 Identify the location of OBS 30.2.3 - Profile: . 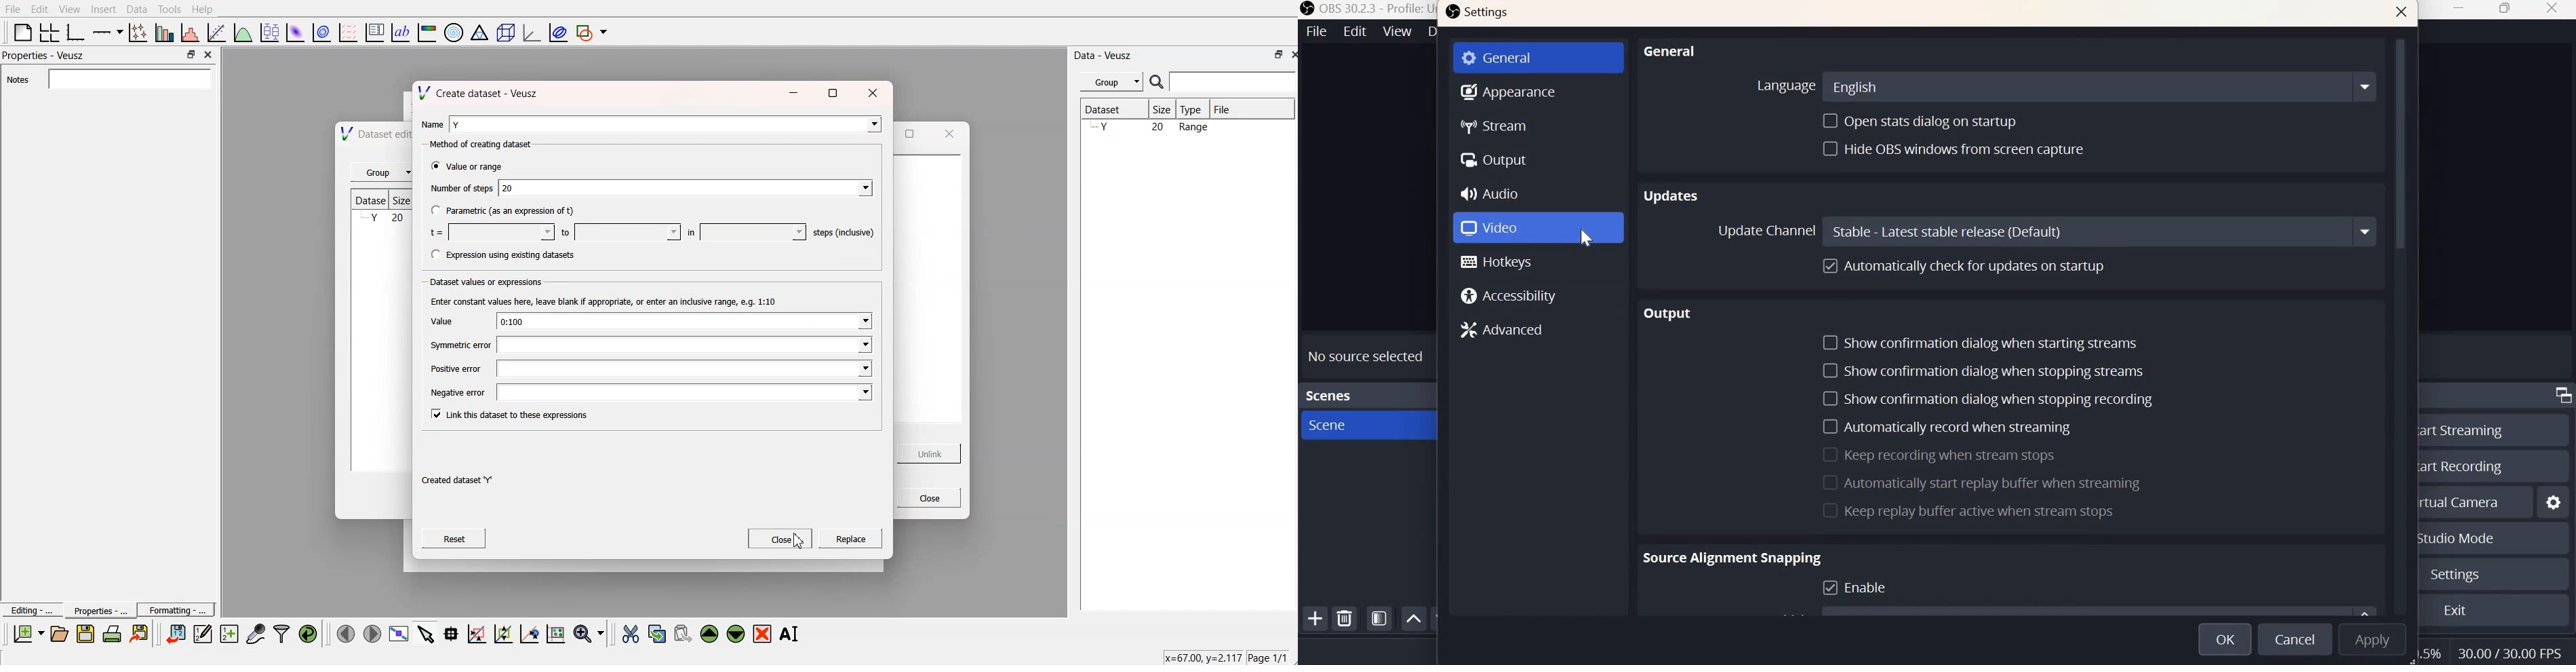
(1362, 9).